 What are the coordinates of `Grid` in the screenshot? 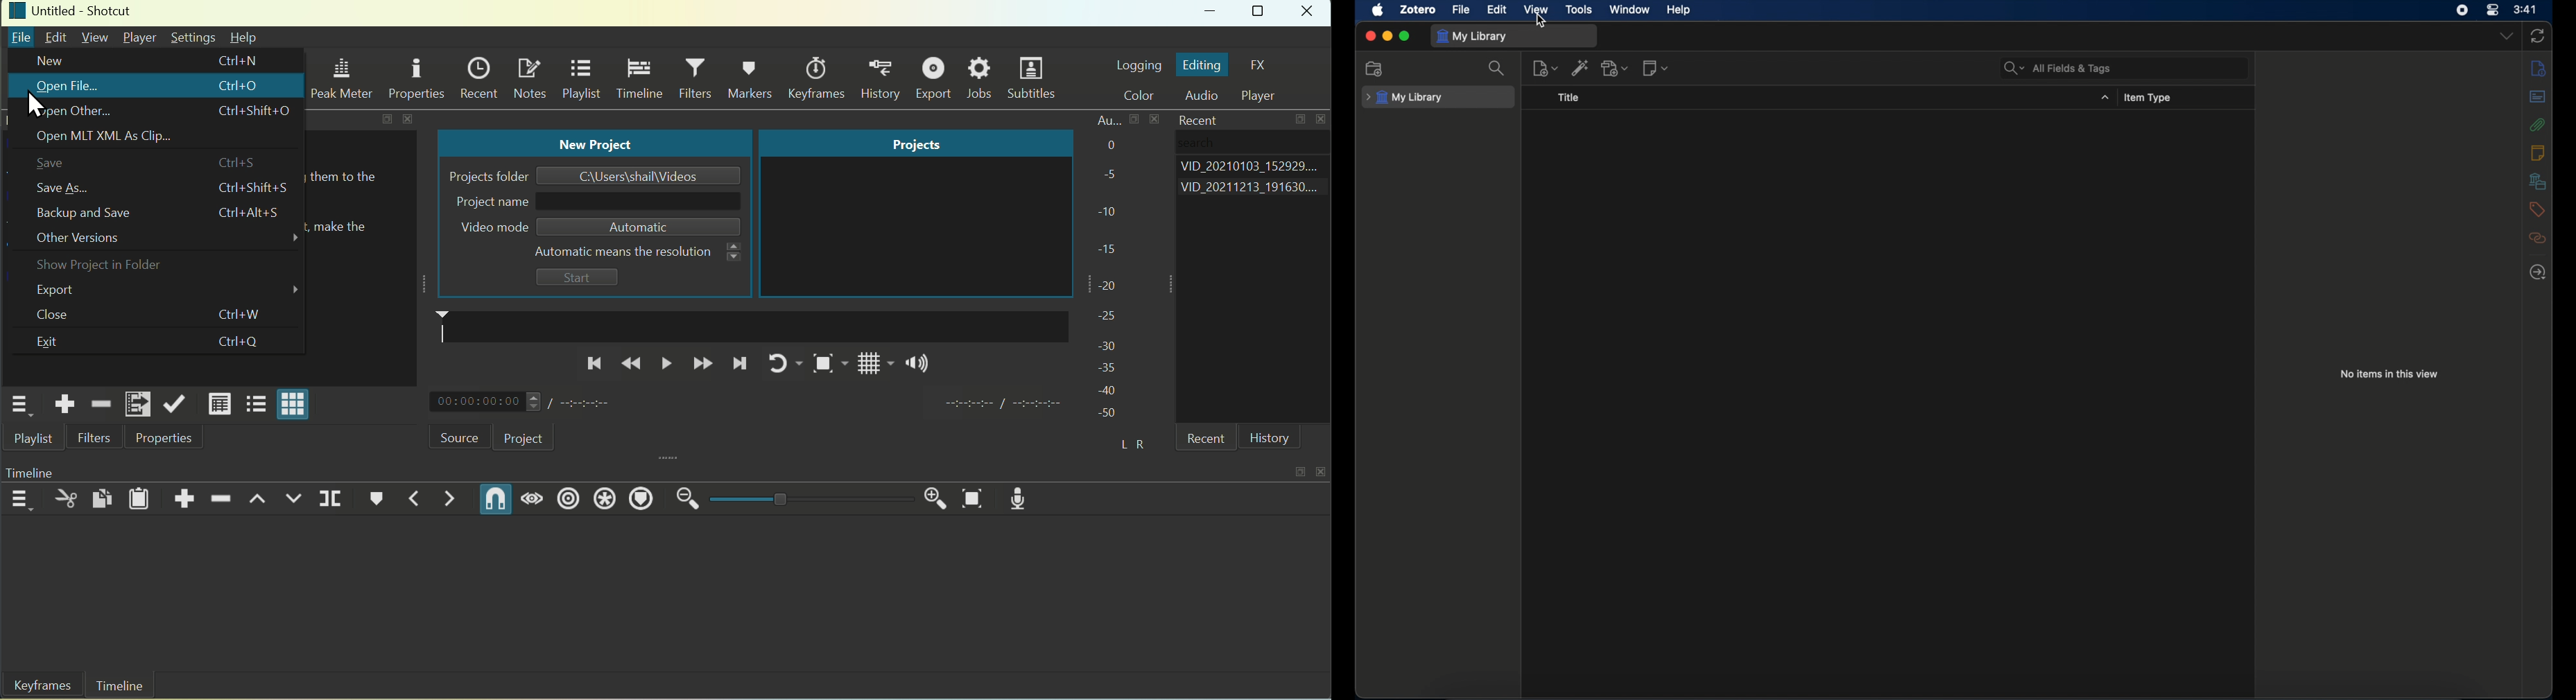 It's located at (866, 367).